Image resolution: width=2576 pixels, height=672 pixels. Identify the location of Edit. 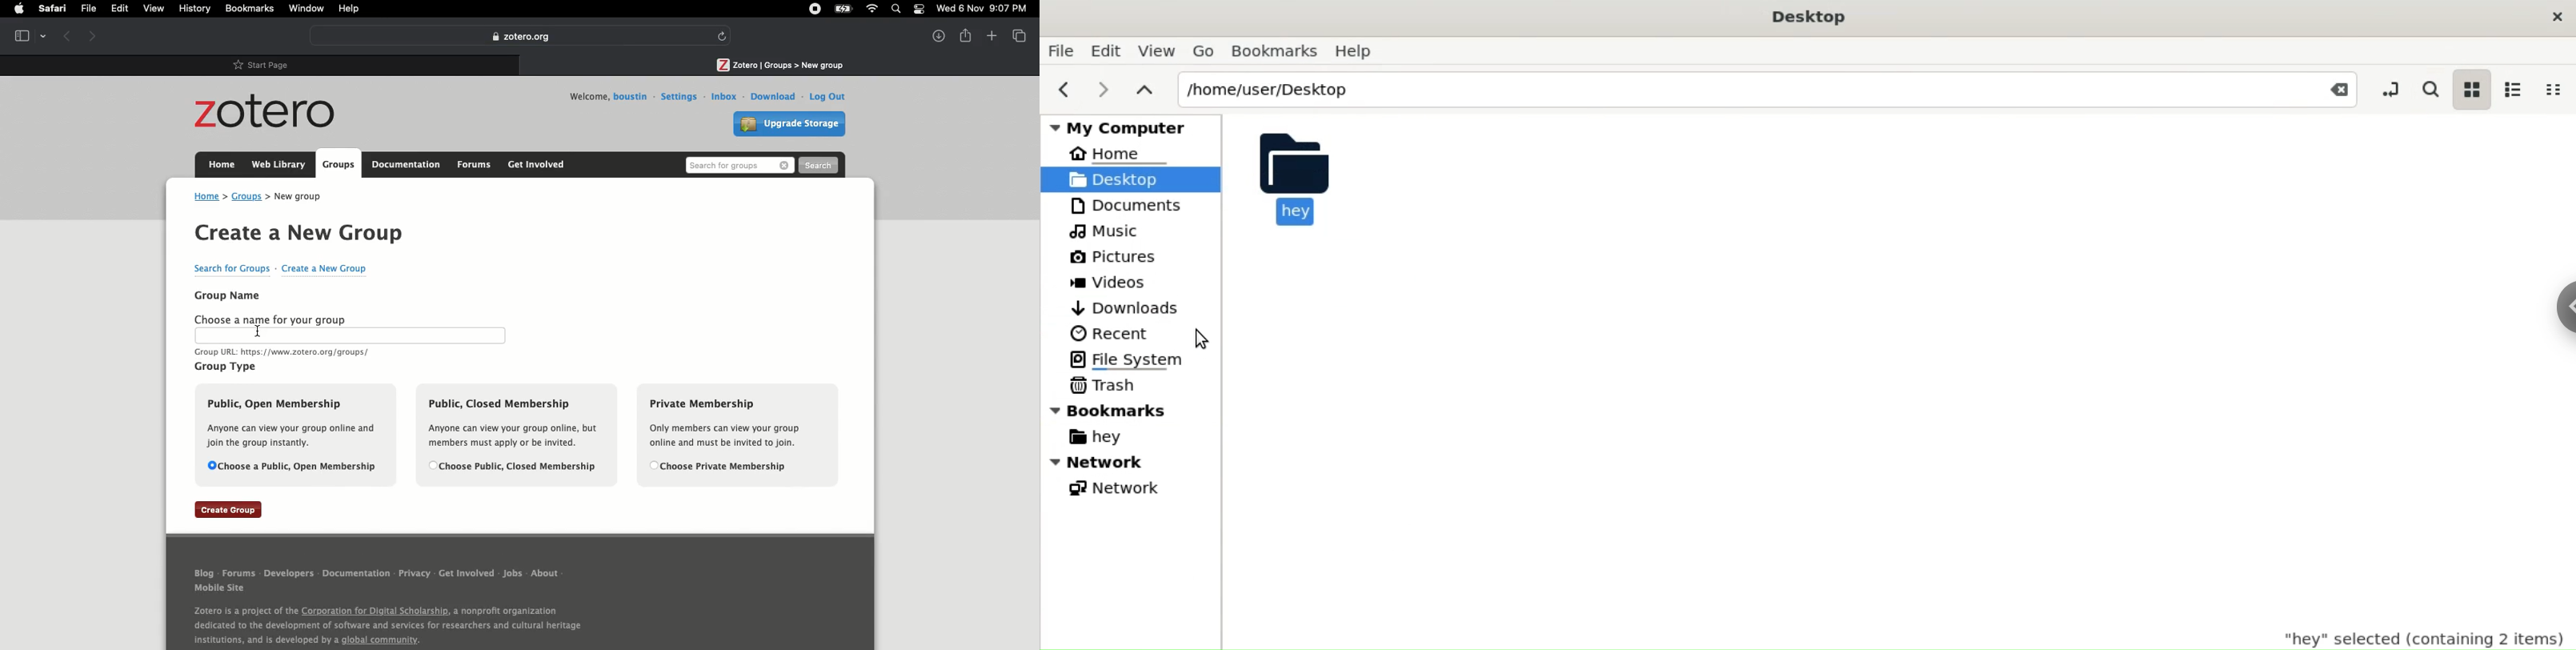
(123, 10).